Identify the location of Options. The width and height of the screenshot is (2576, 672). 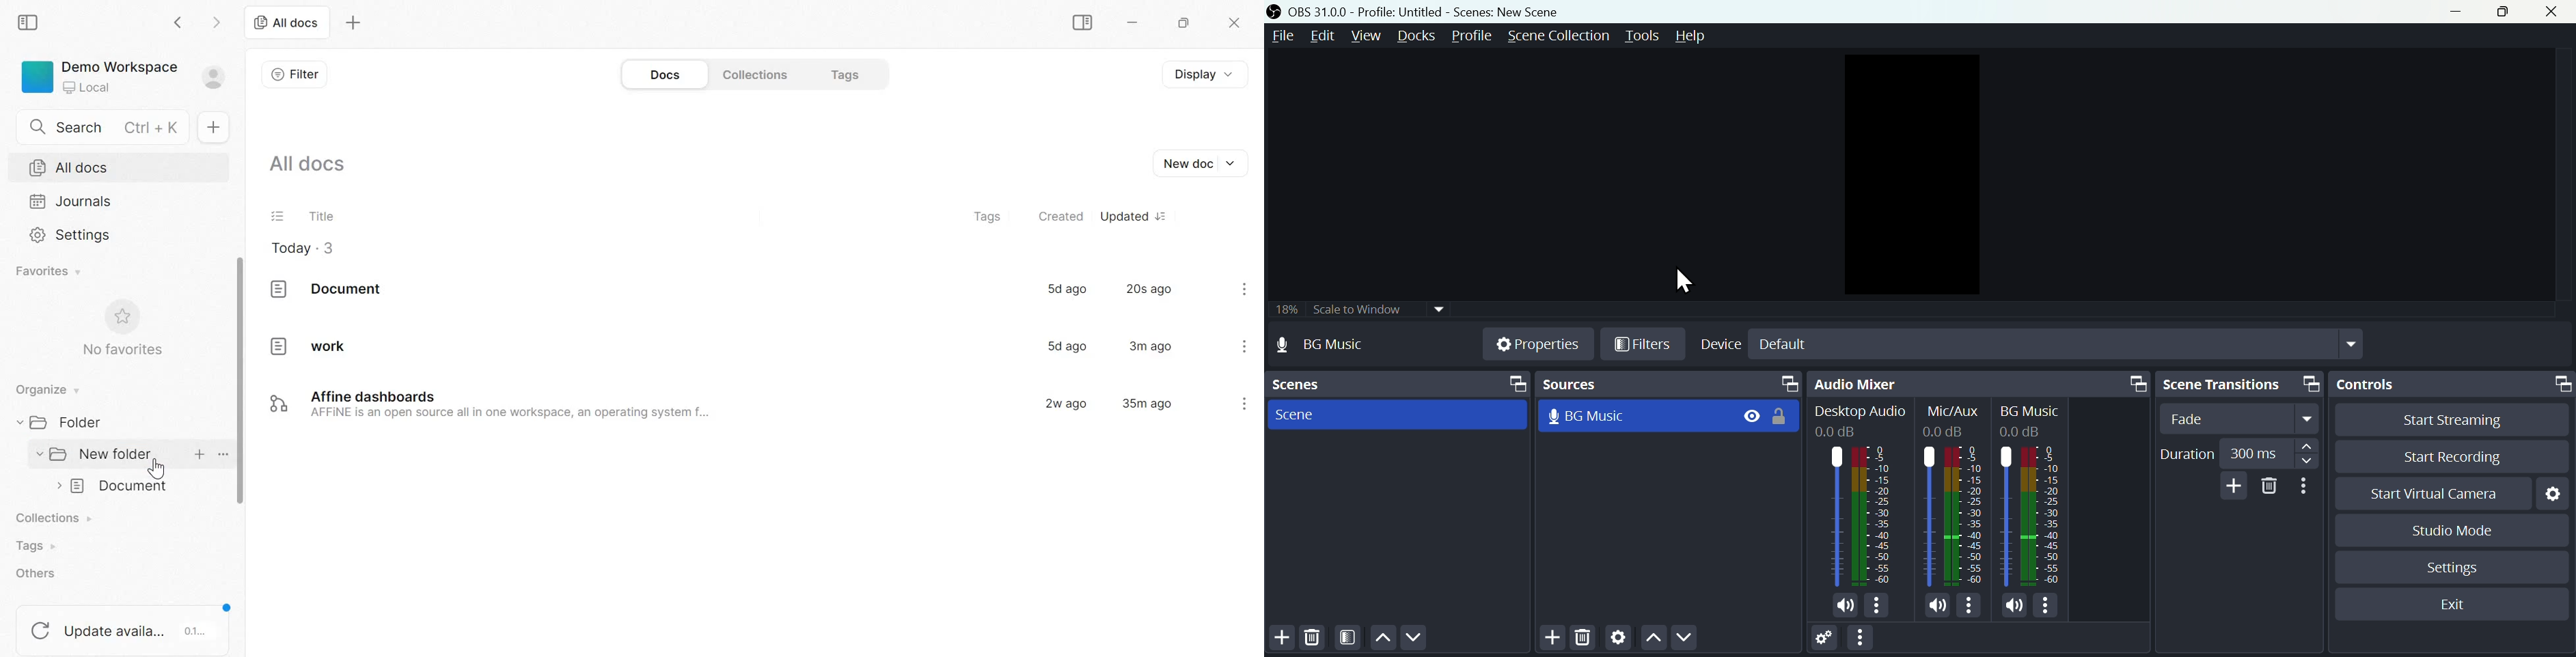
(2046, 605).